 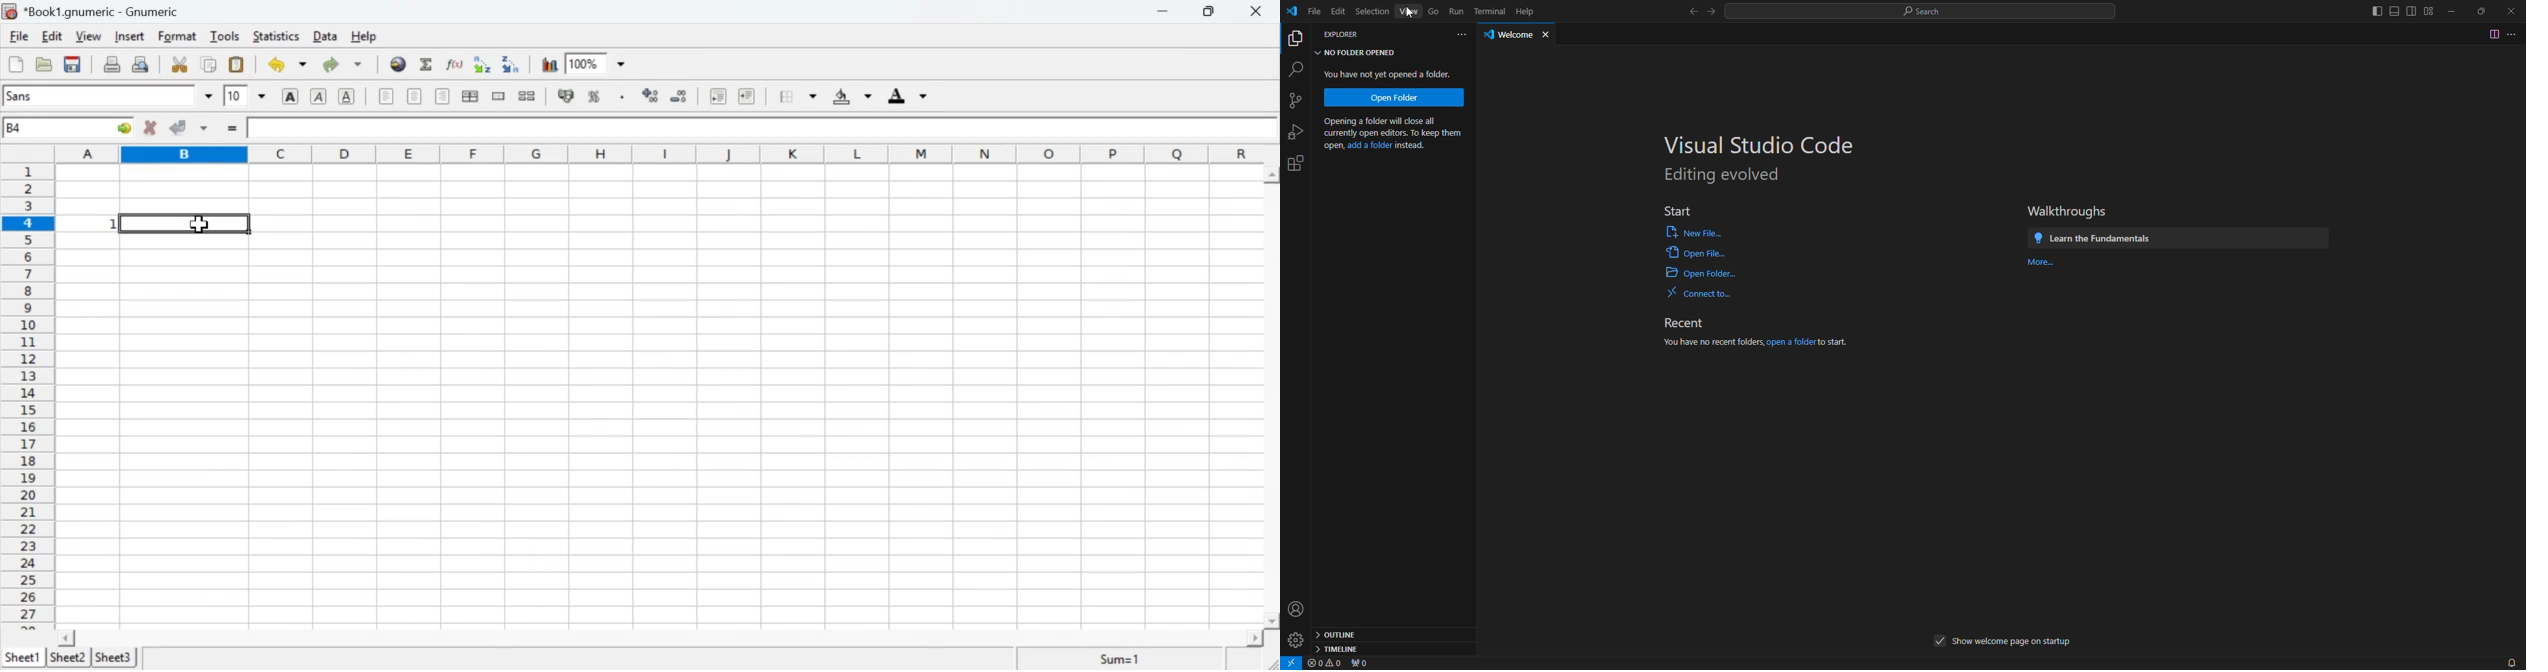 I want to click on welcome, so click(x=1503, y=34).